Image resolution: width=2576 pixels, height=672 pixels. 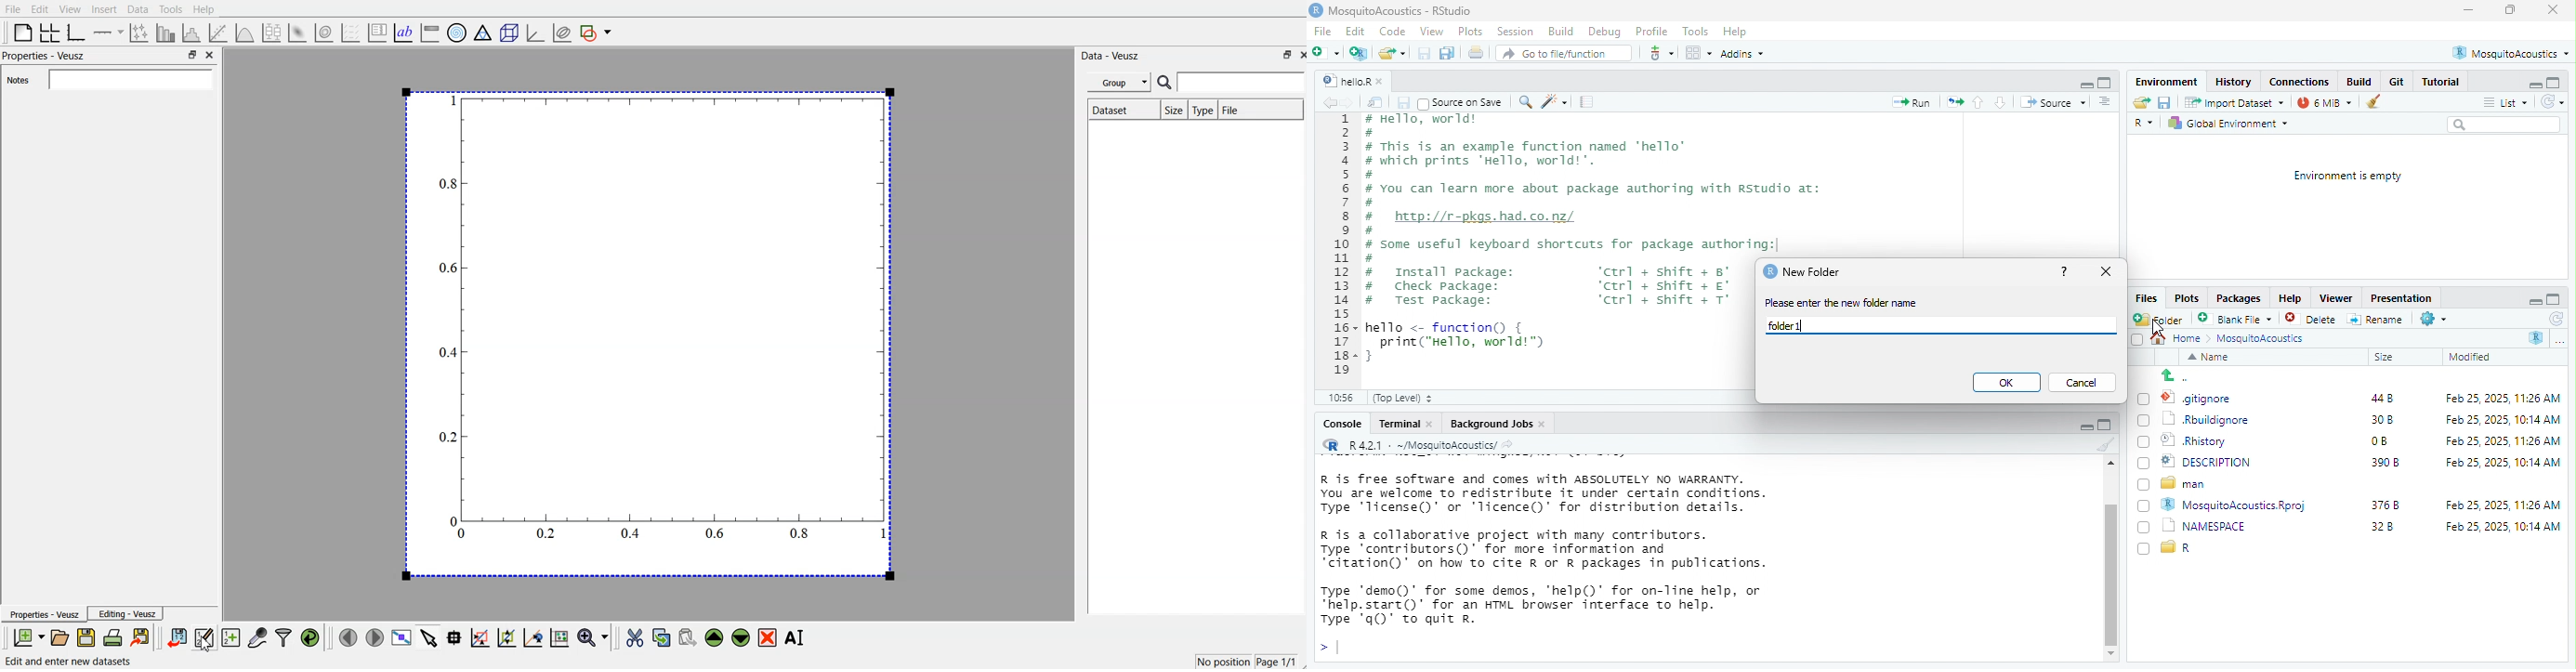 What do you see at coordinates (1736, 33) in the screenshot?
I see `Help` at bounding box center [1736, 33].